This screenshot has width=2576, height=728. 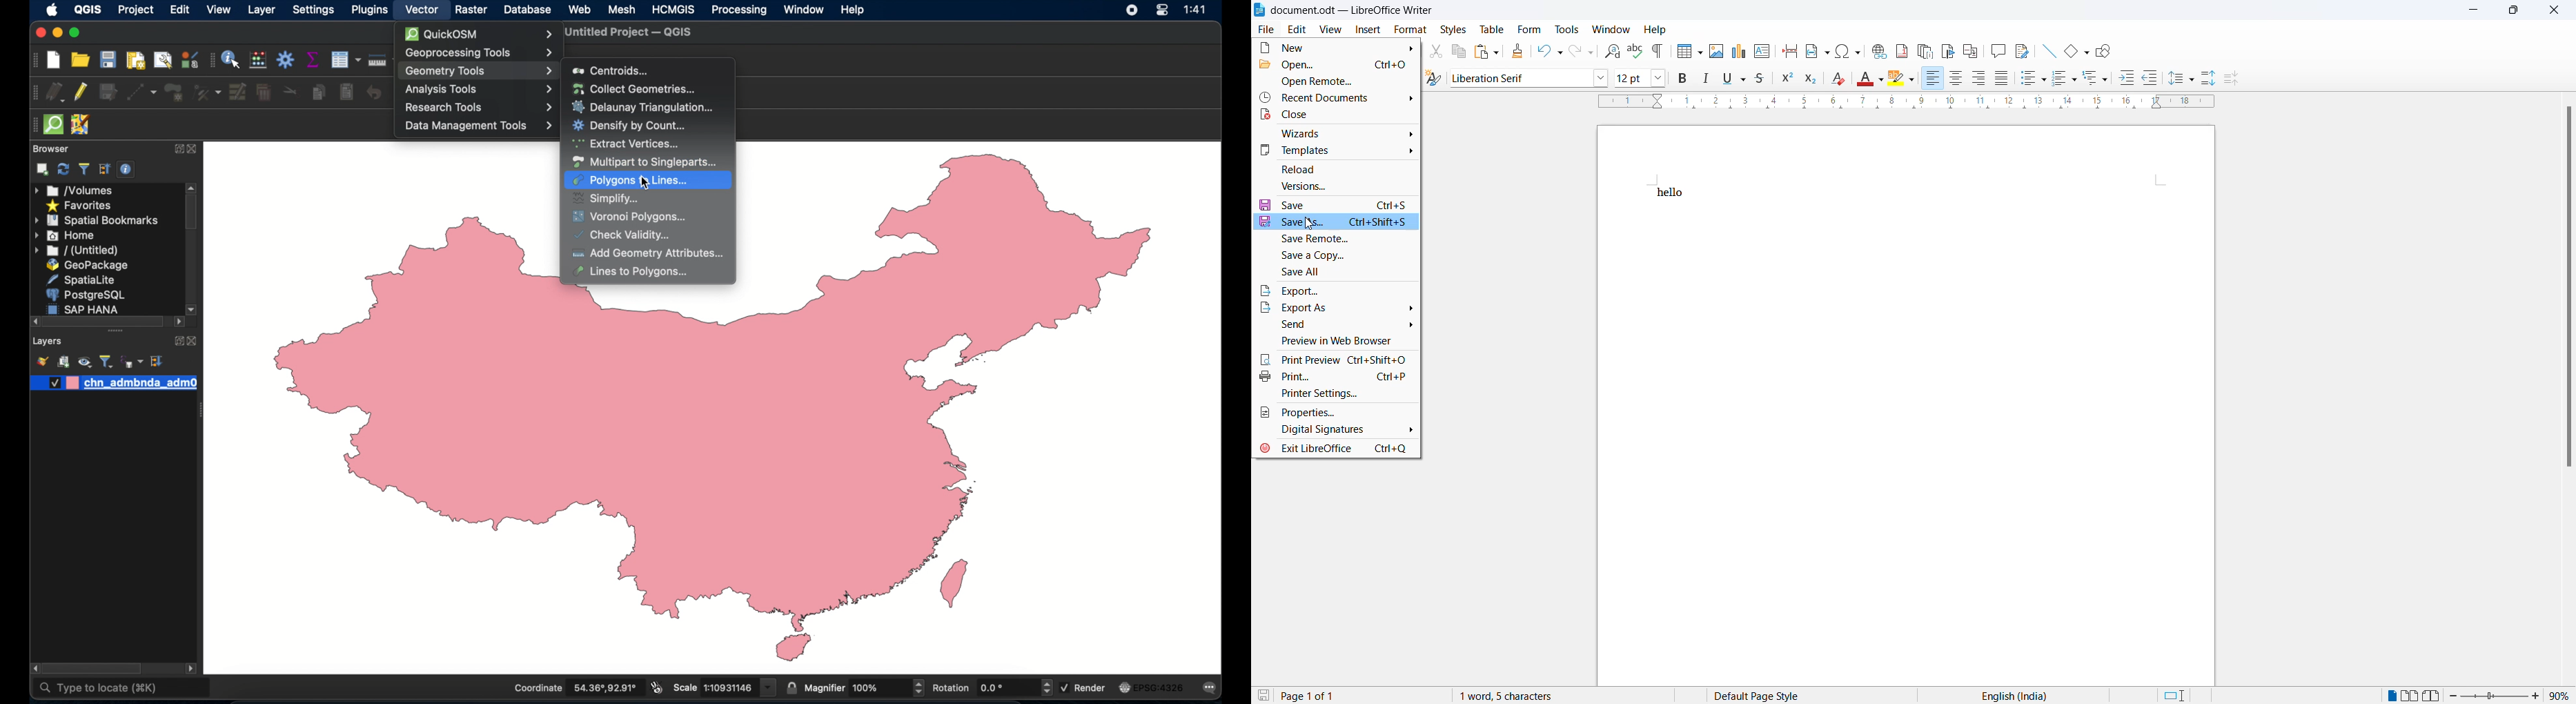 I want to click on Toggle unordered list, so click(x=2031, y=79).